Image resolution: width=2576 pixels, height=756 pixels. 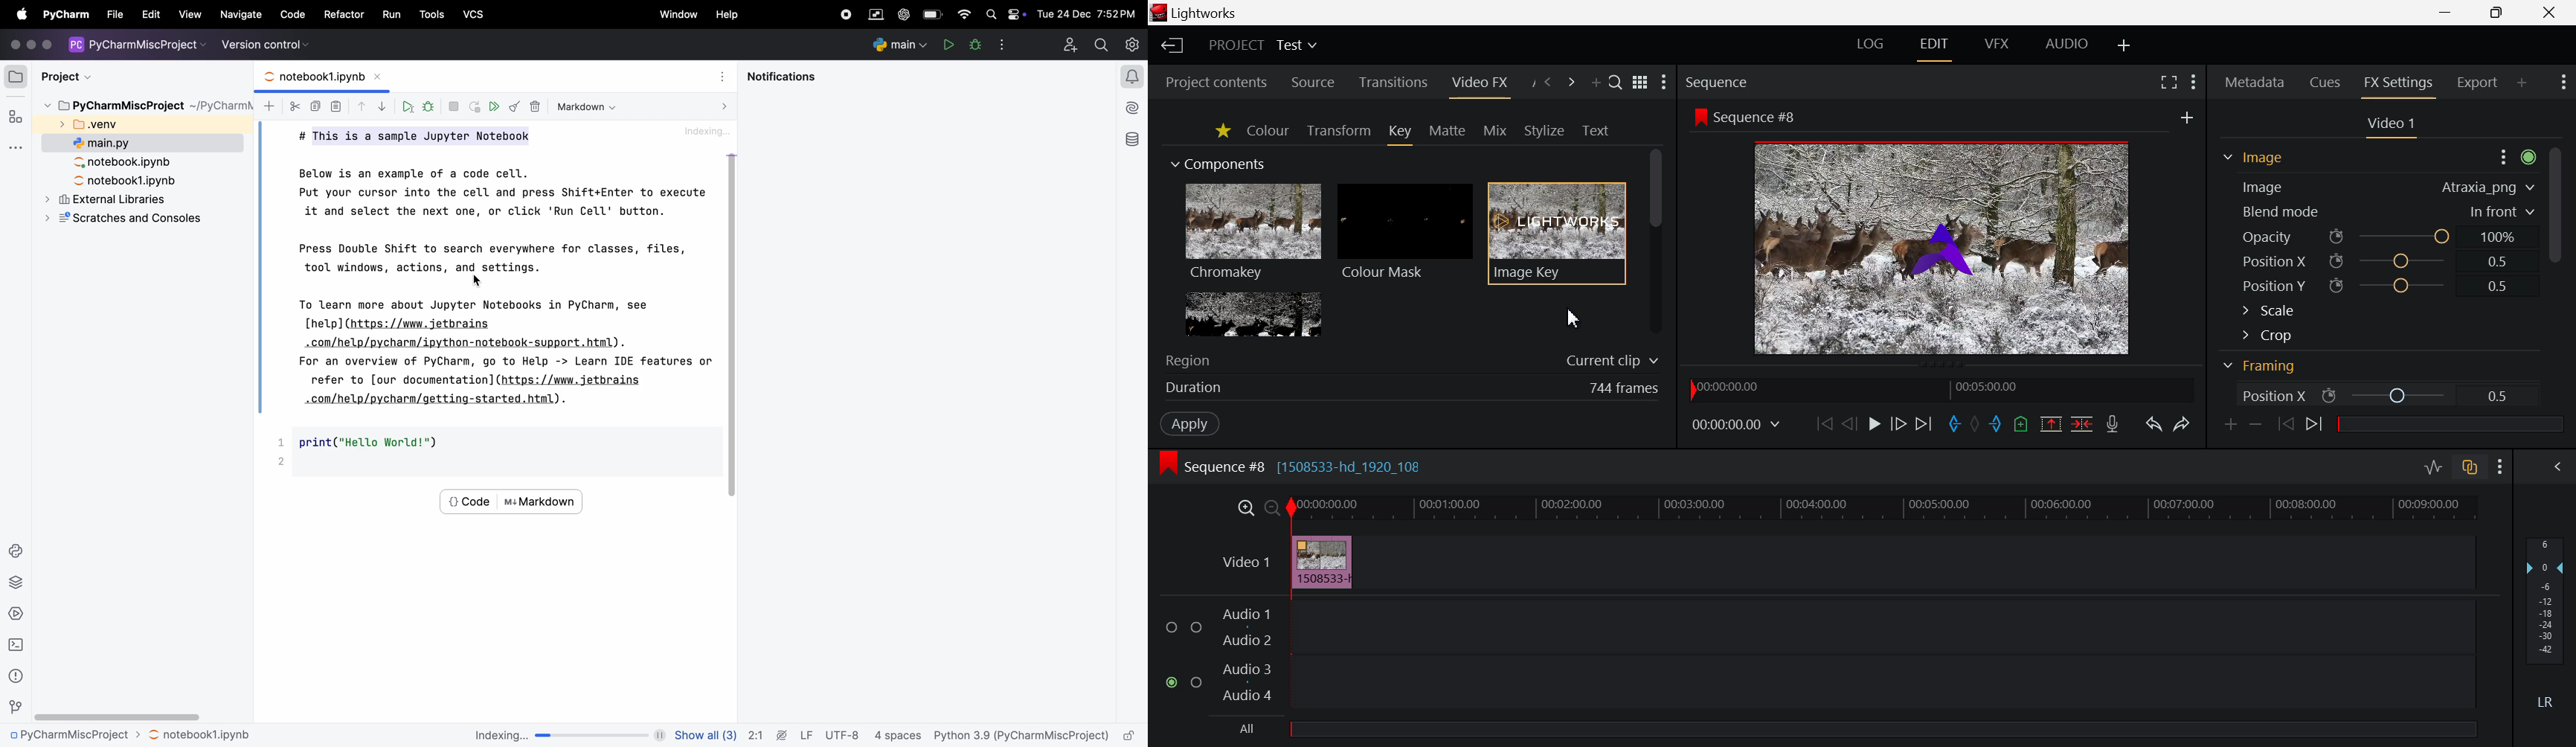 I want to click on Timeline Track, so click(x=1881, y=507).